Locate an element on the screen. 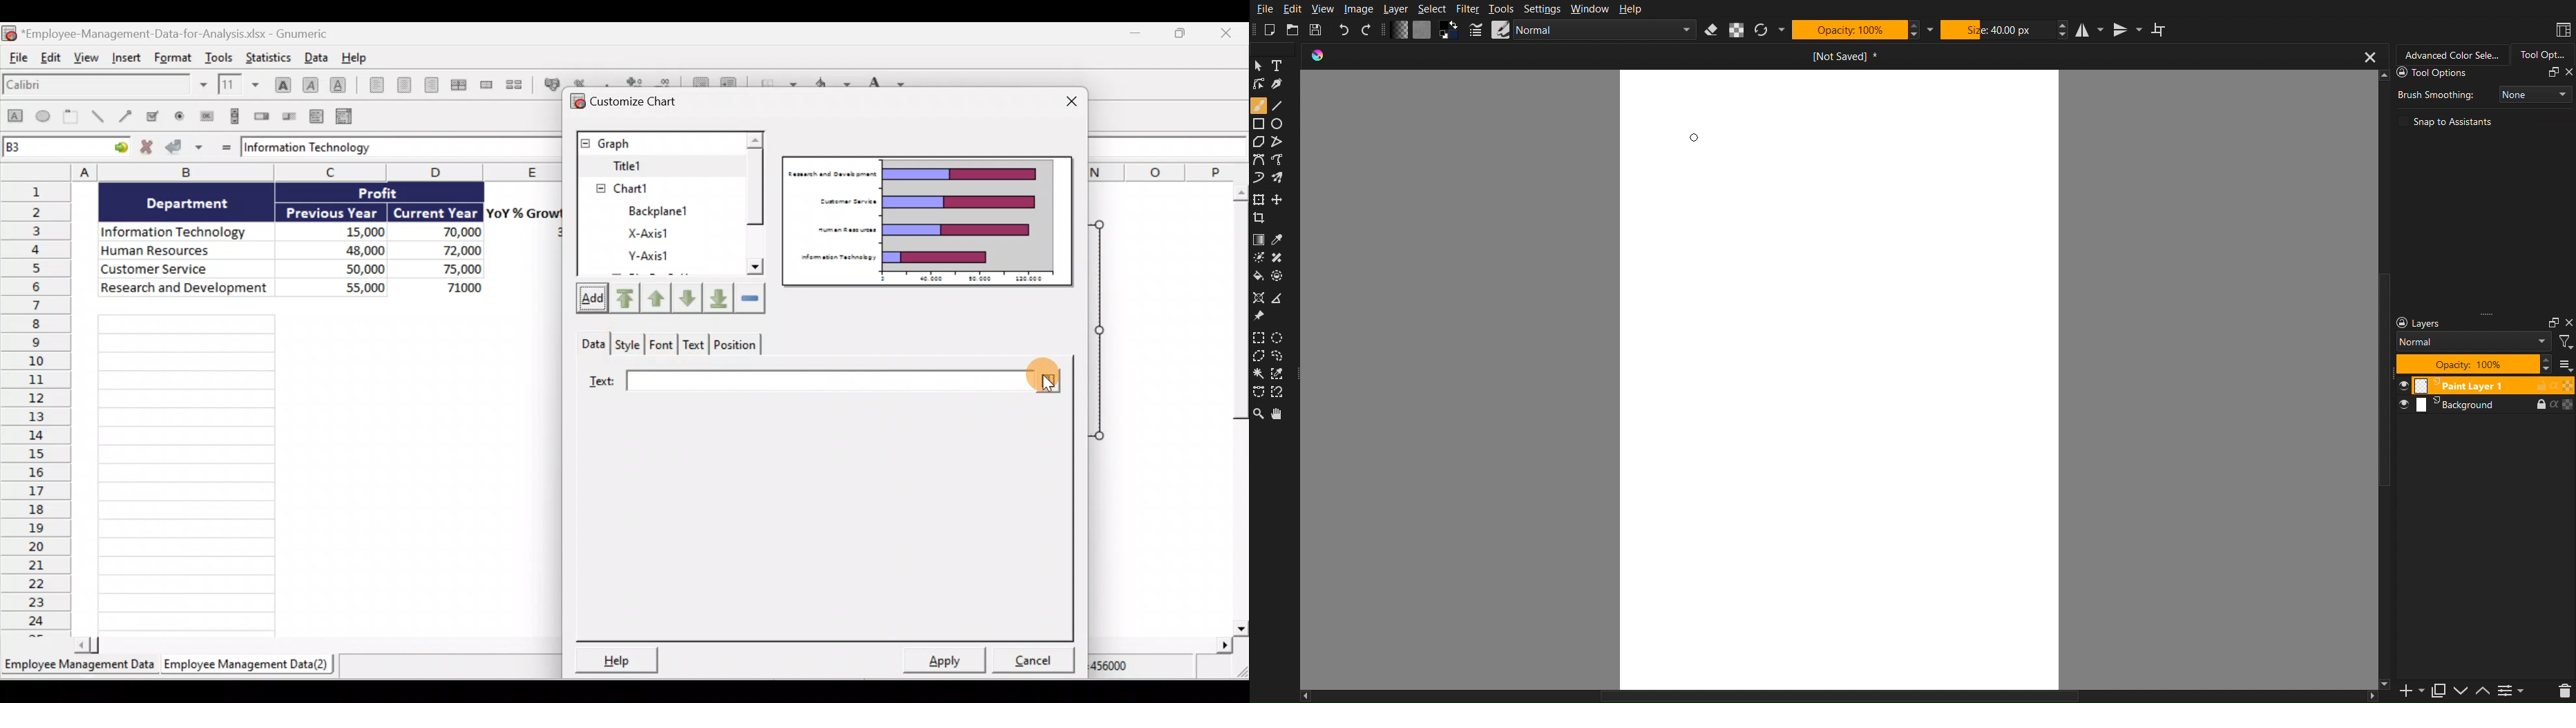  Move down is located at coordinates (689, 297).